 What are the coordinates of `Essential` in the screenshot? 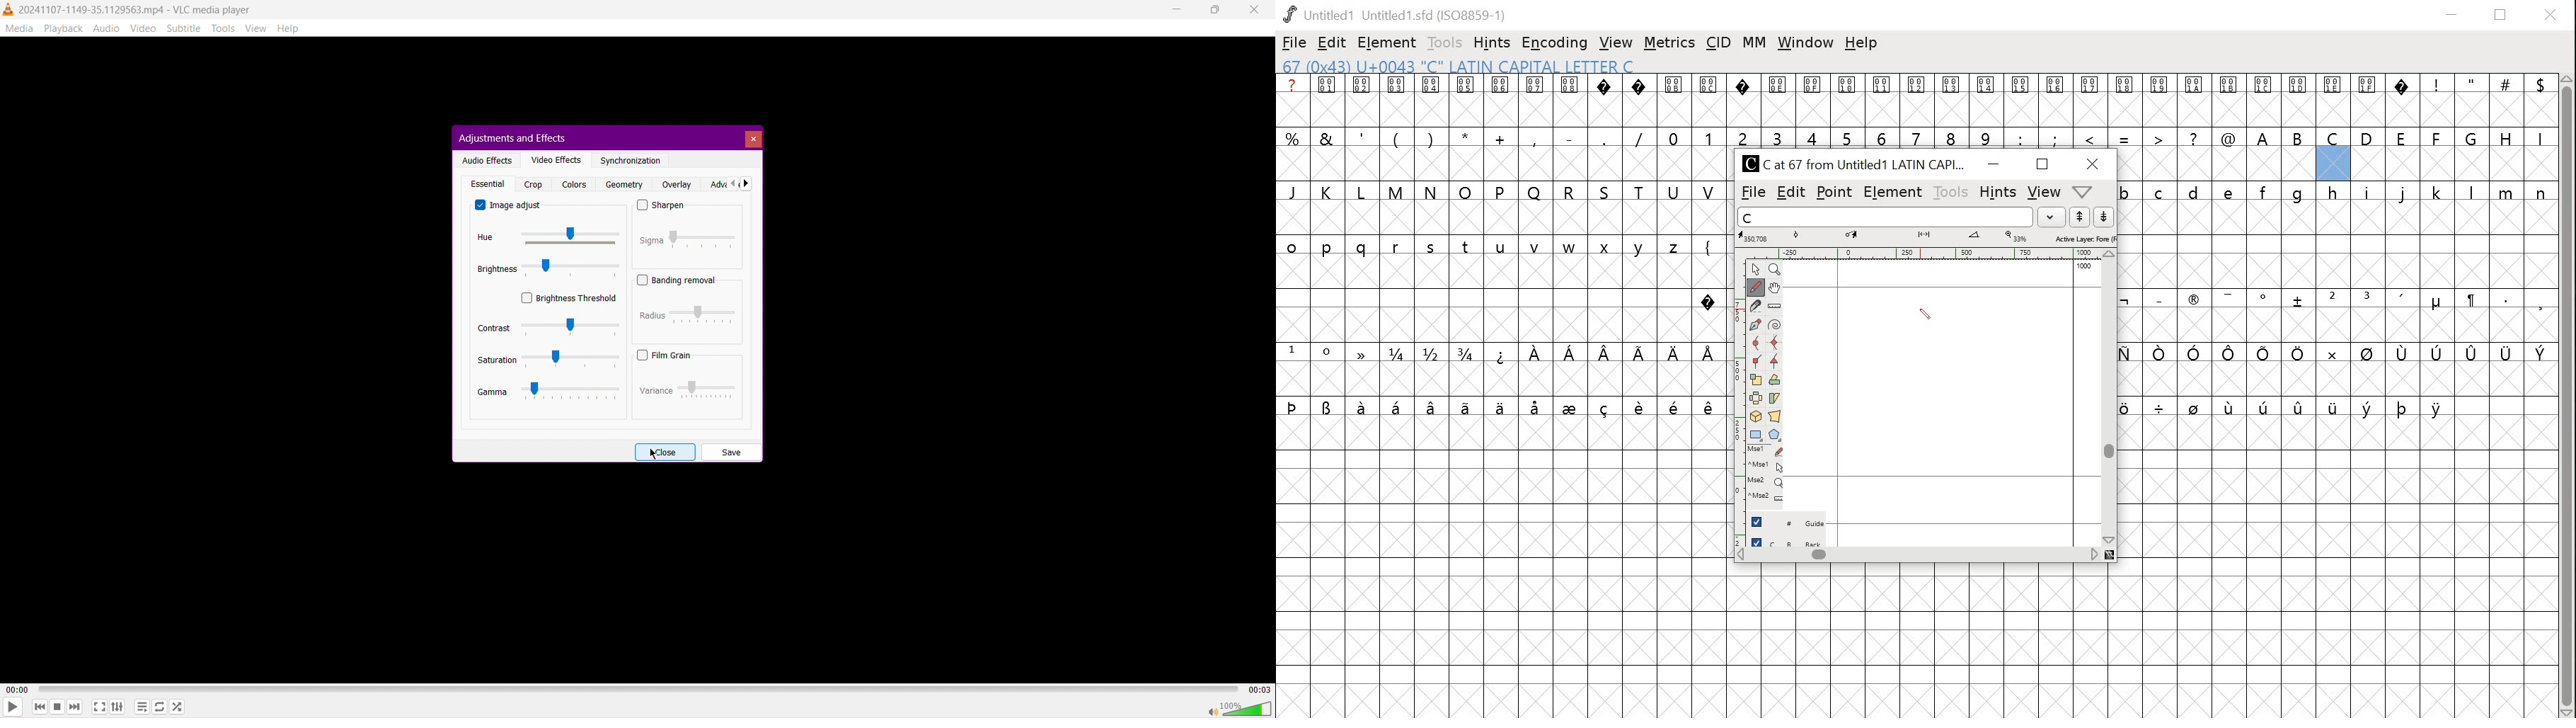 It's located at (486, 183).